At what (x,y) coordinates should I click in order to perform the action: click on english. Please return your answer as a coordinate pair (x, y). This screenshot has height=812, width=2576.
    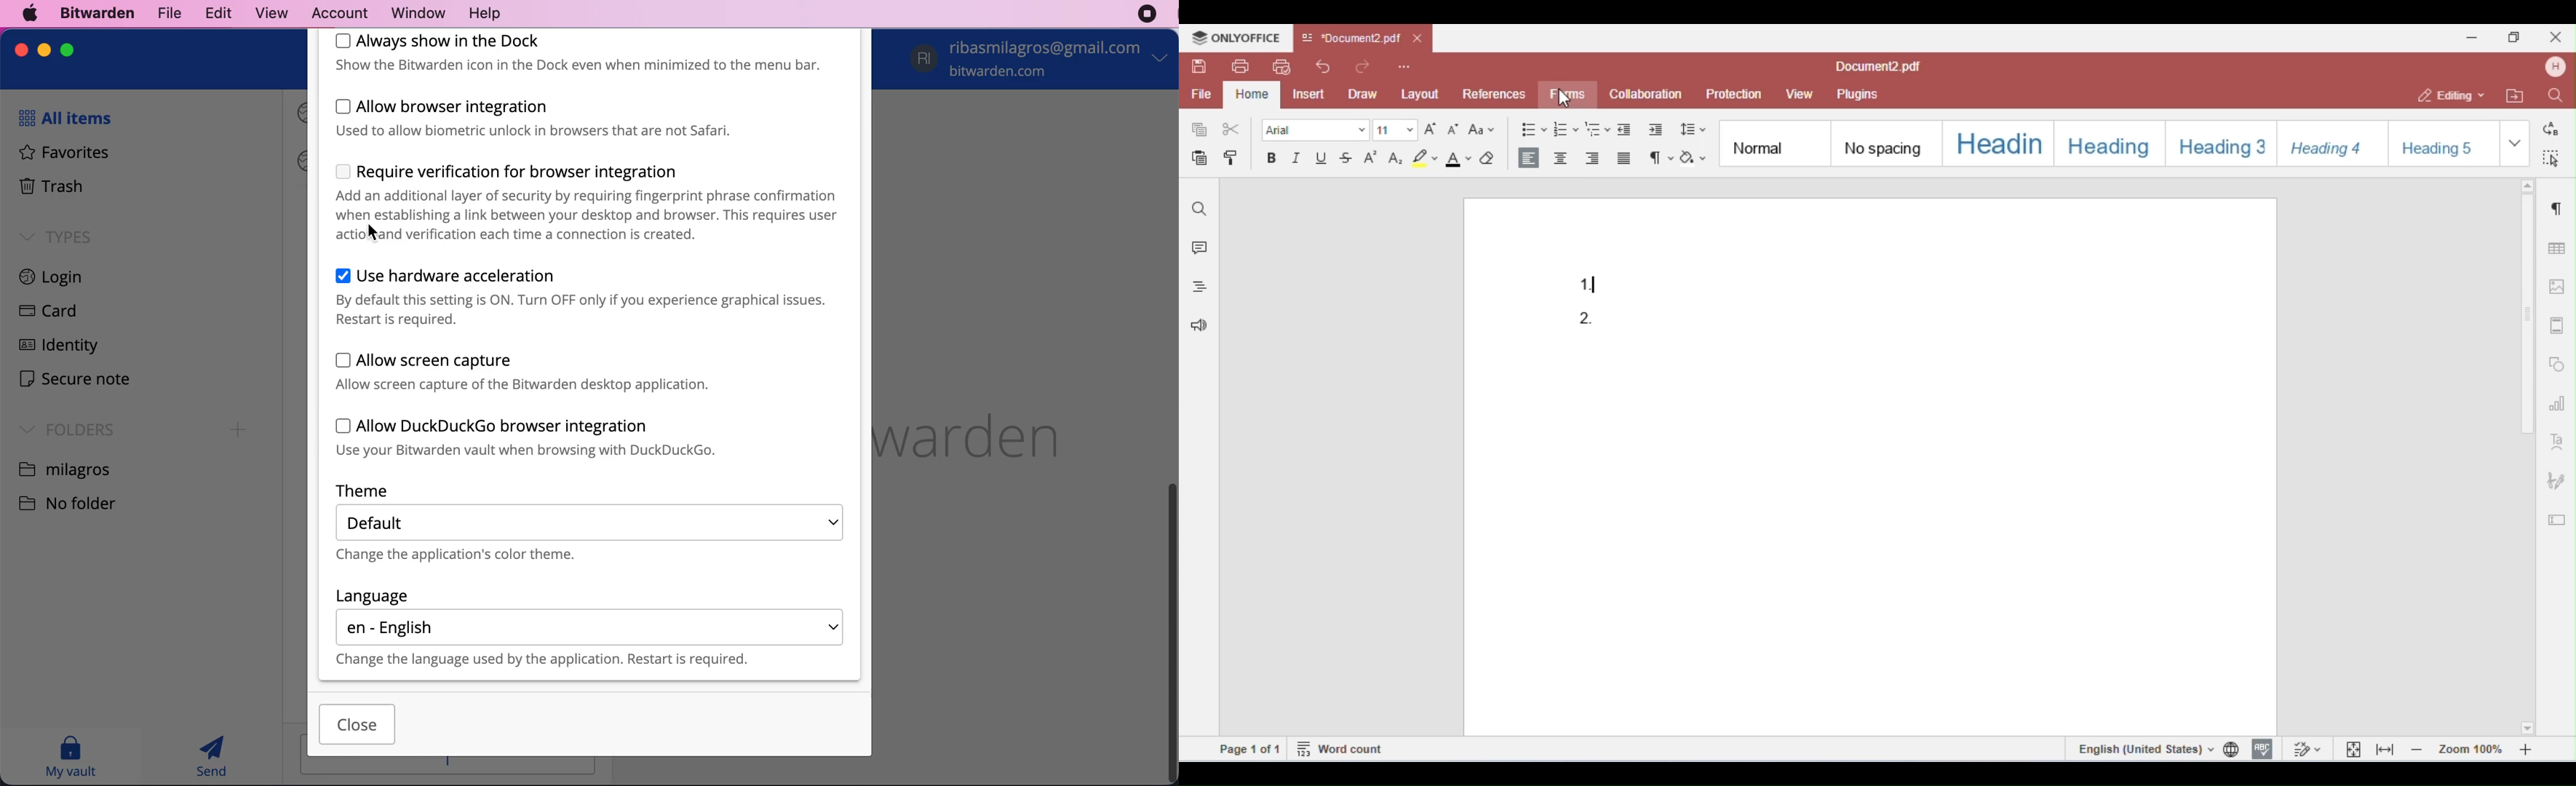
    Looking at the image, I should click on (590, 627).